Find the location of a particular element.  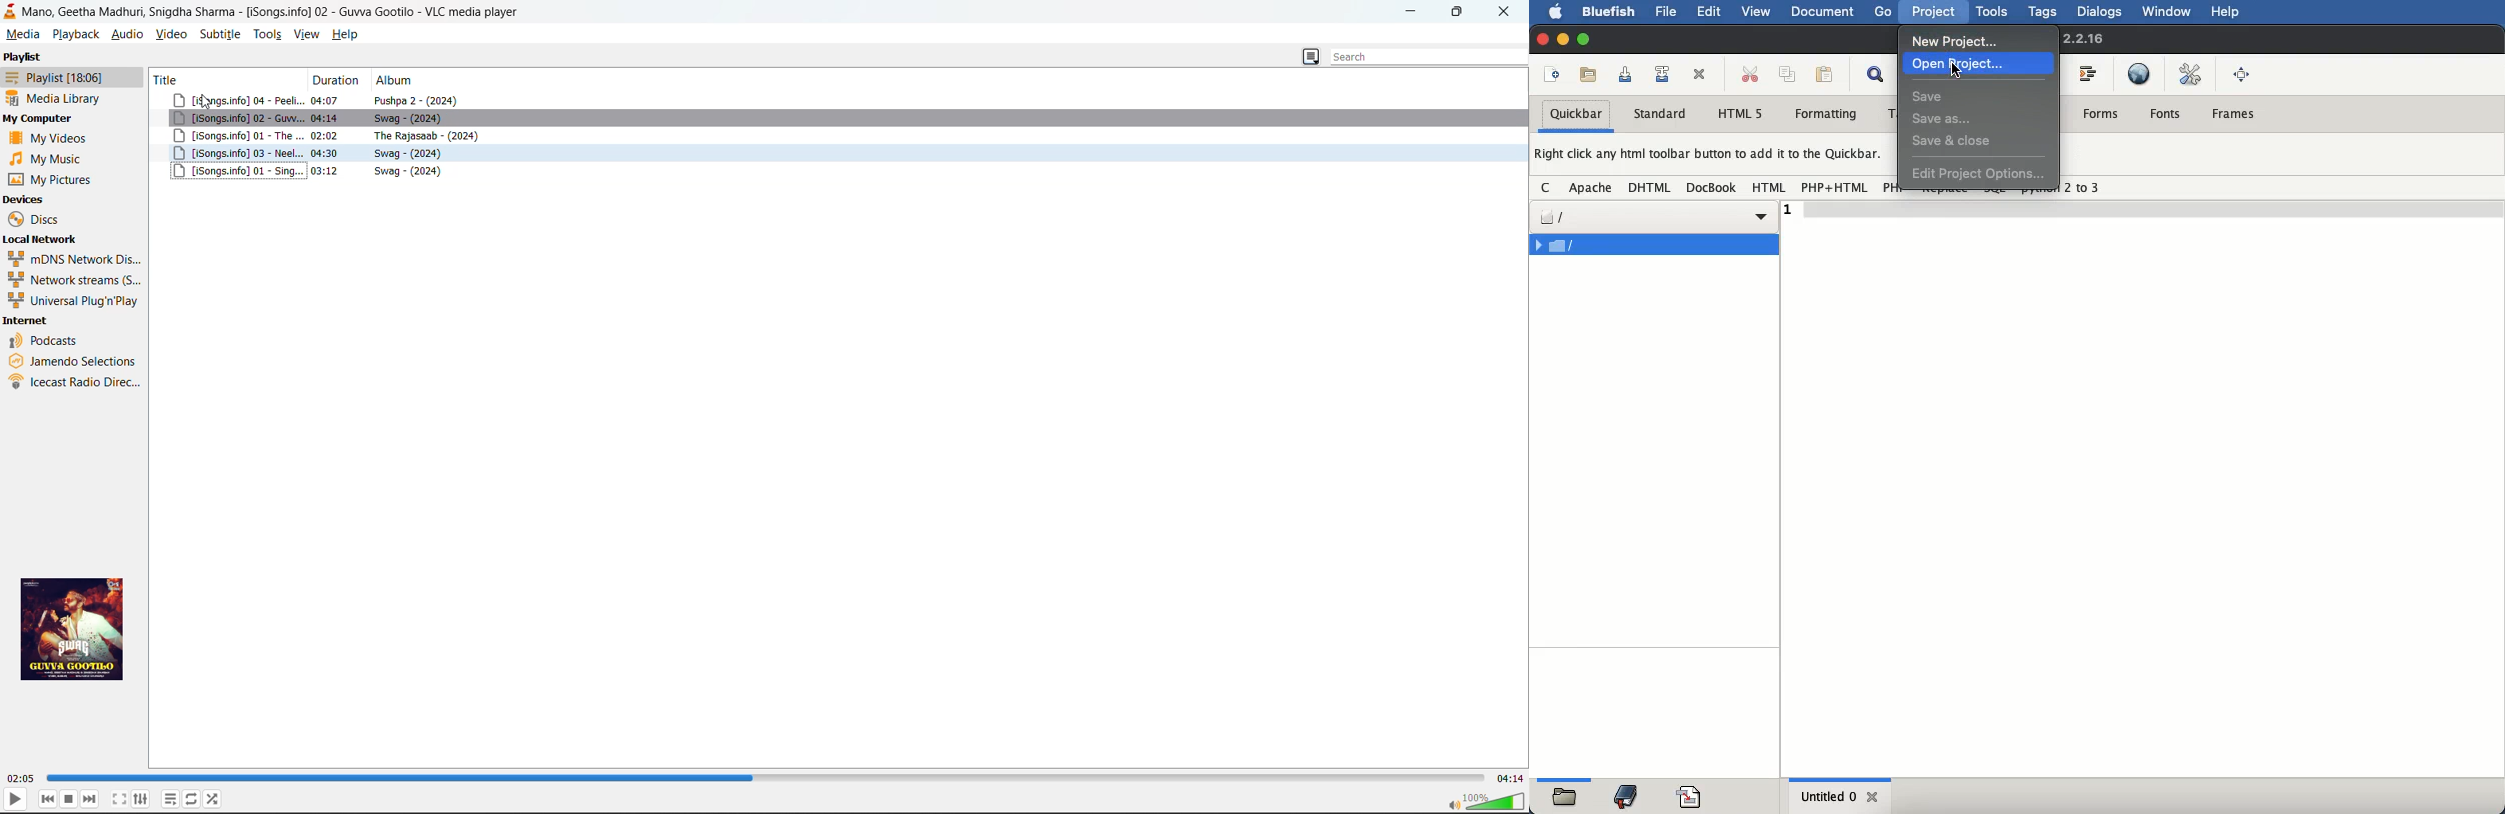

file is located at coordinates (1669, 12).